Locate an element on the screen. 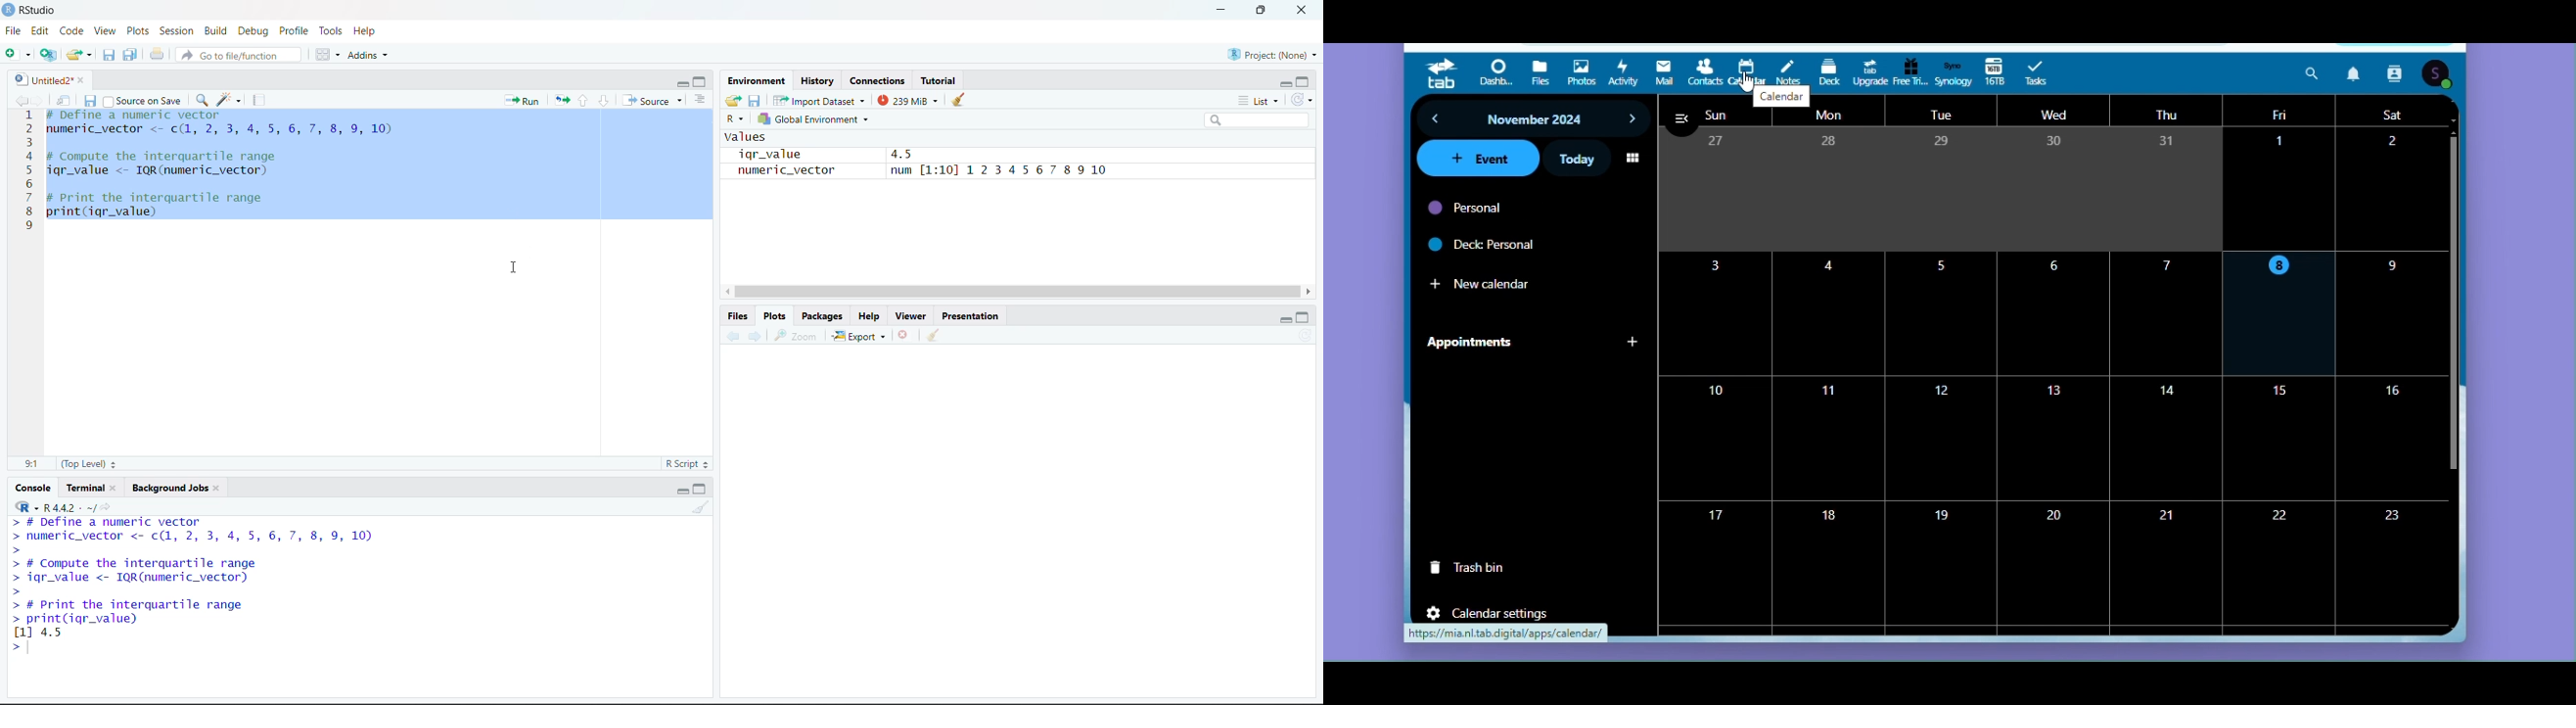 The width and height of the screenshot is (2576, 728). Help is located at coordinates (372, 32).